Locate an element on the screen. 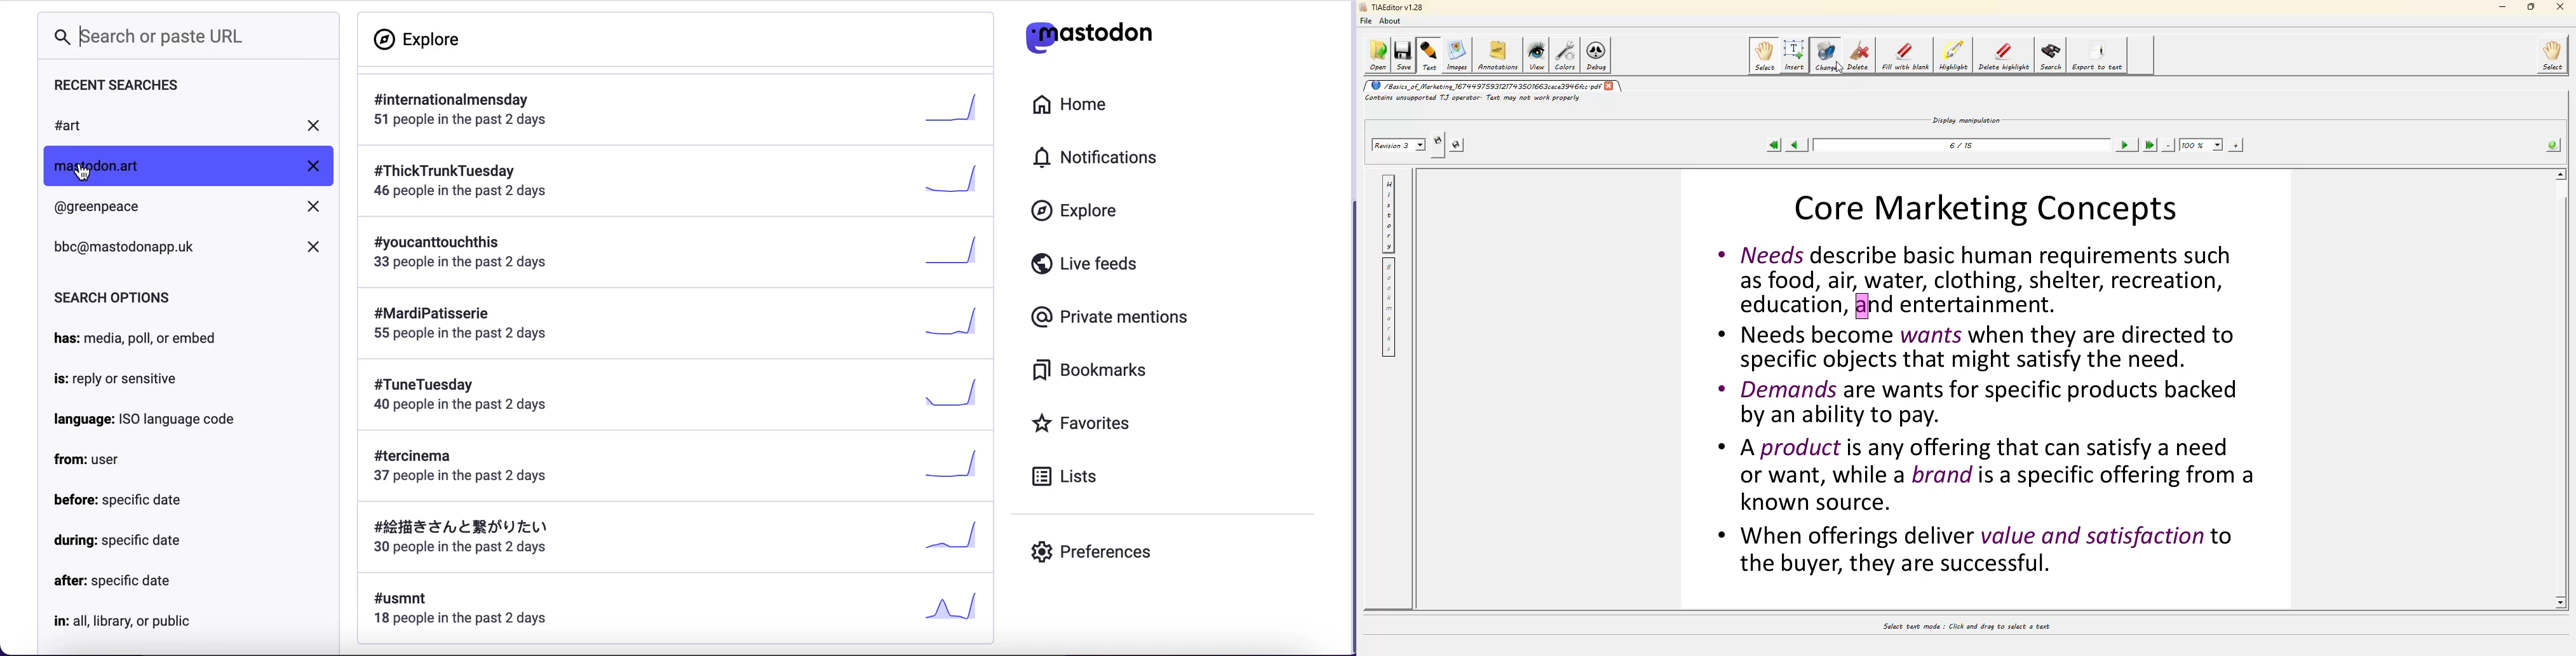  live feeds is located at coordinates (1084, 262).